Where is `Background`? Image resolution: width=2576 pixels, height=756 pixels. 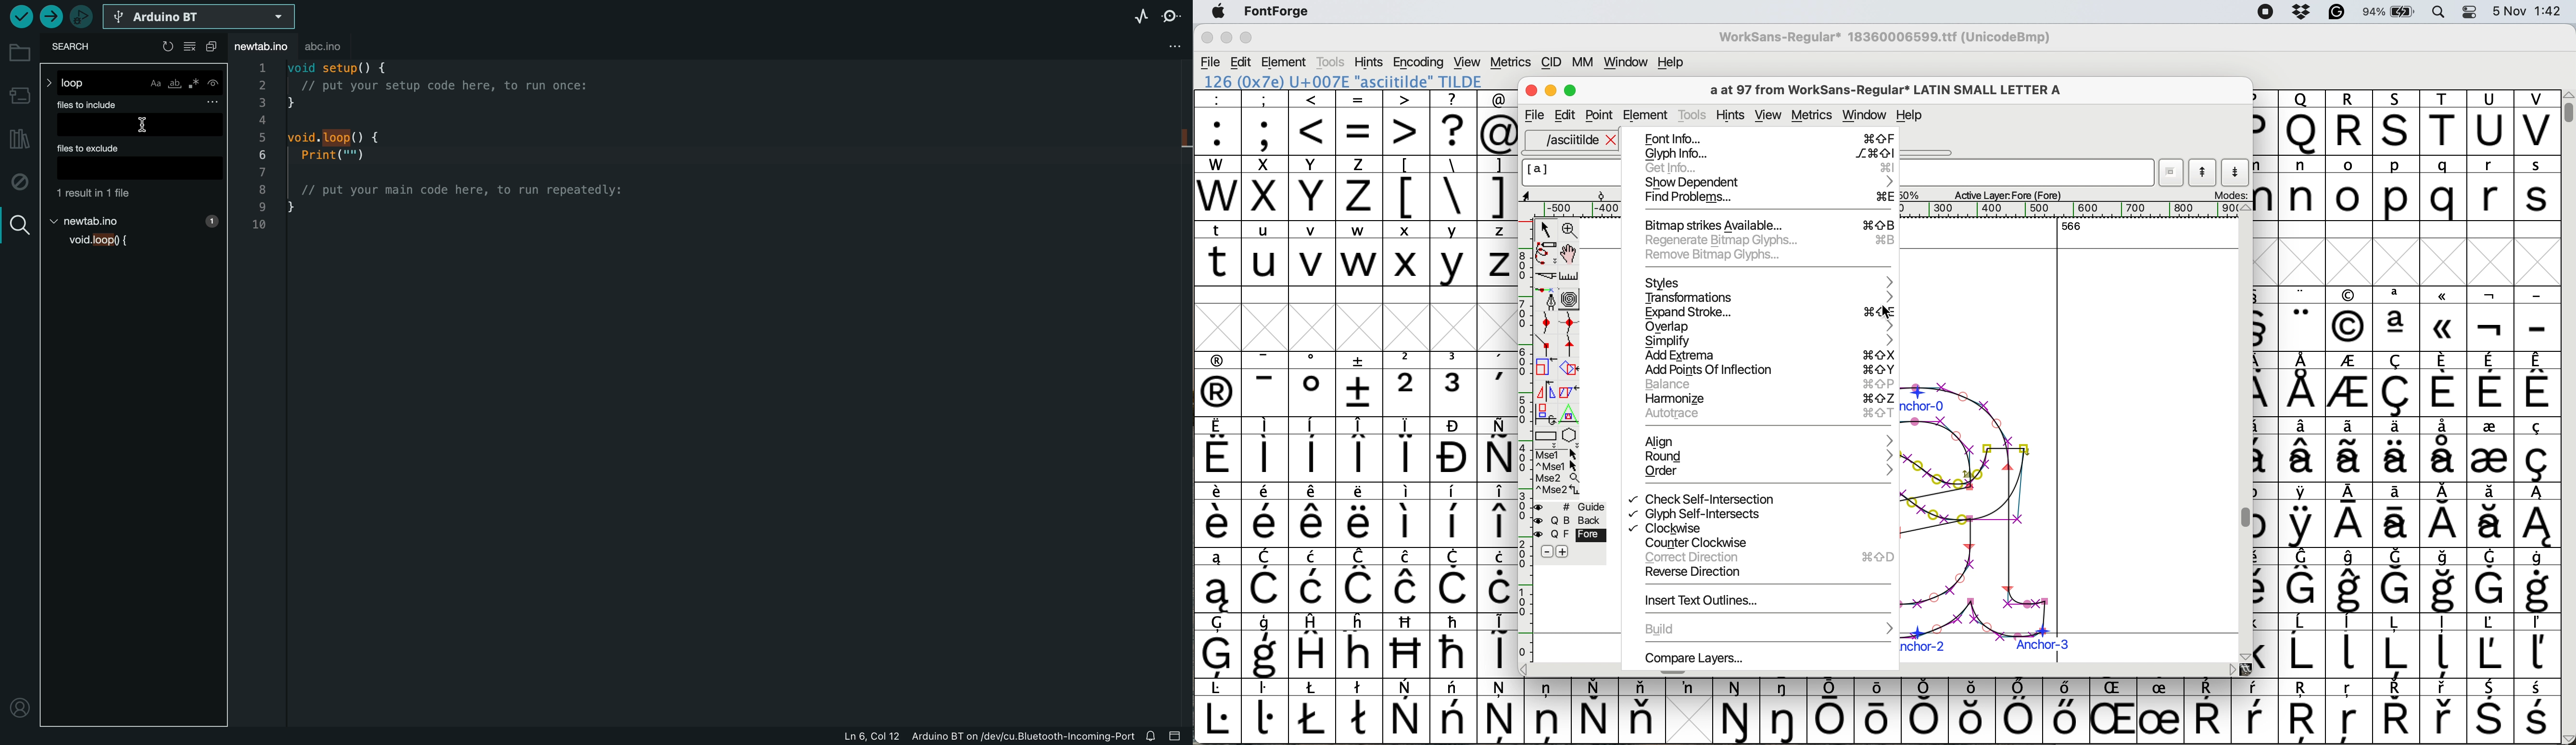 Background is located at coordinates (1575, 521).